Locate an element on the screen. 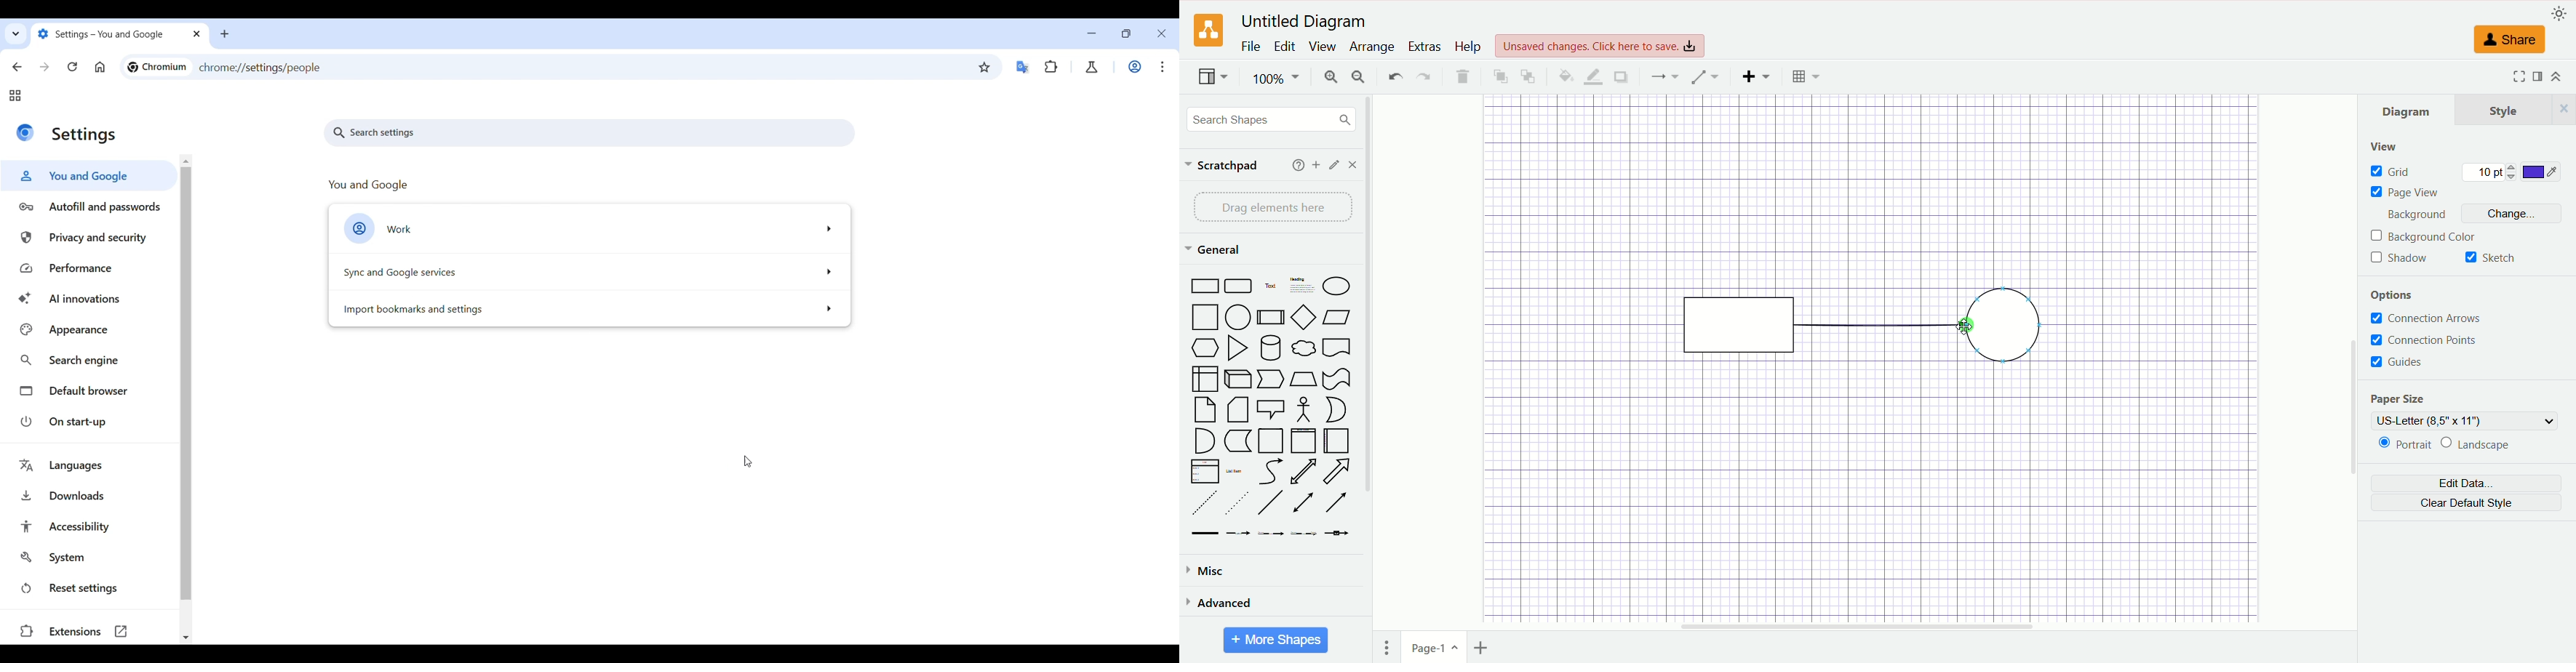  Privacy and security is located at coordinates (92, 238).